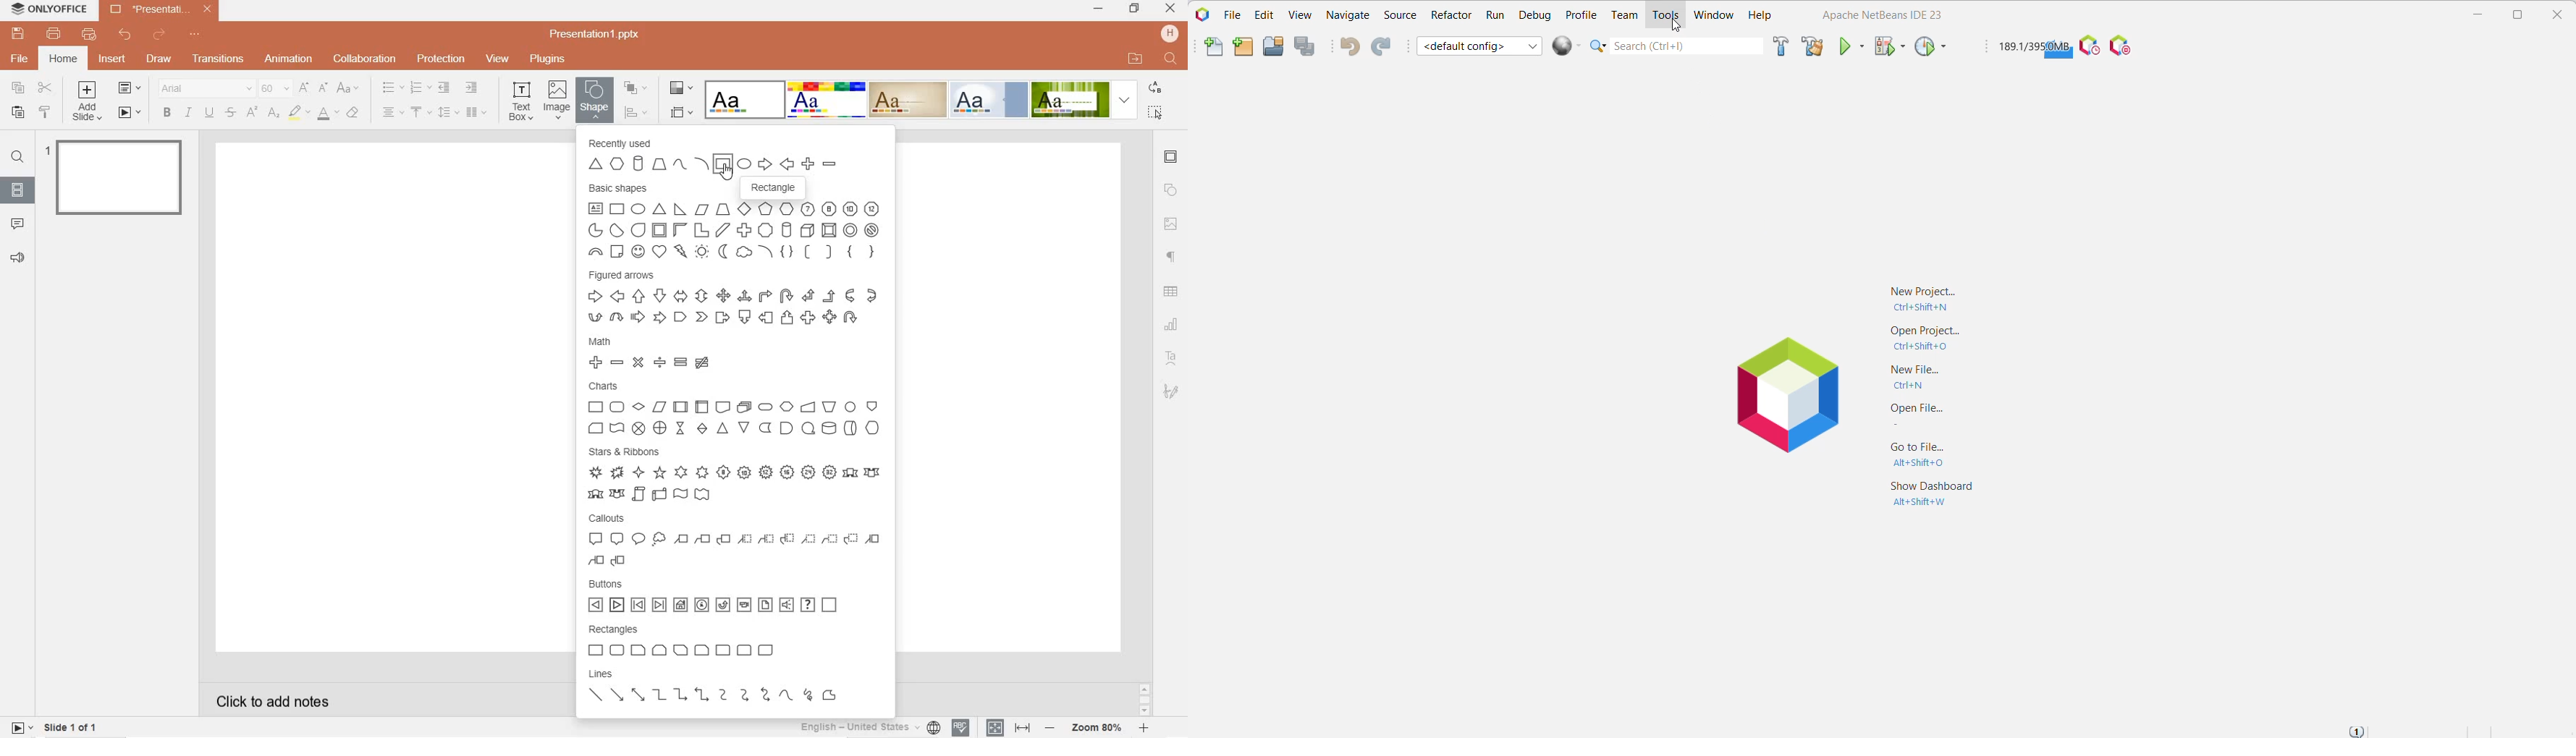  Describe the element at coordinates (767, 474) in the screenshot. I see `12-point star` at that location.